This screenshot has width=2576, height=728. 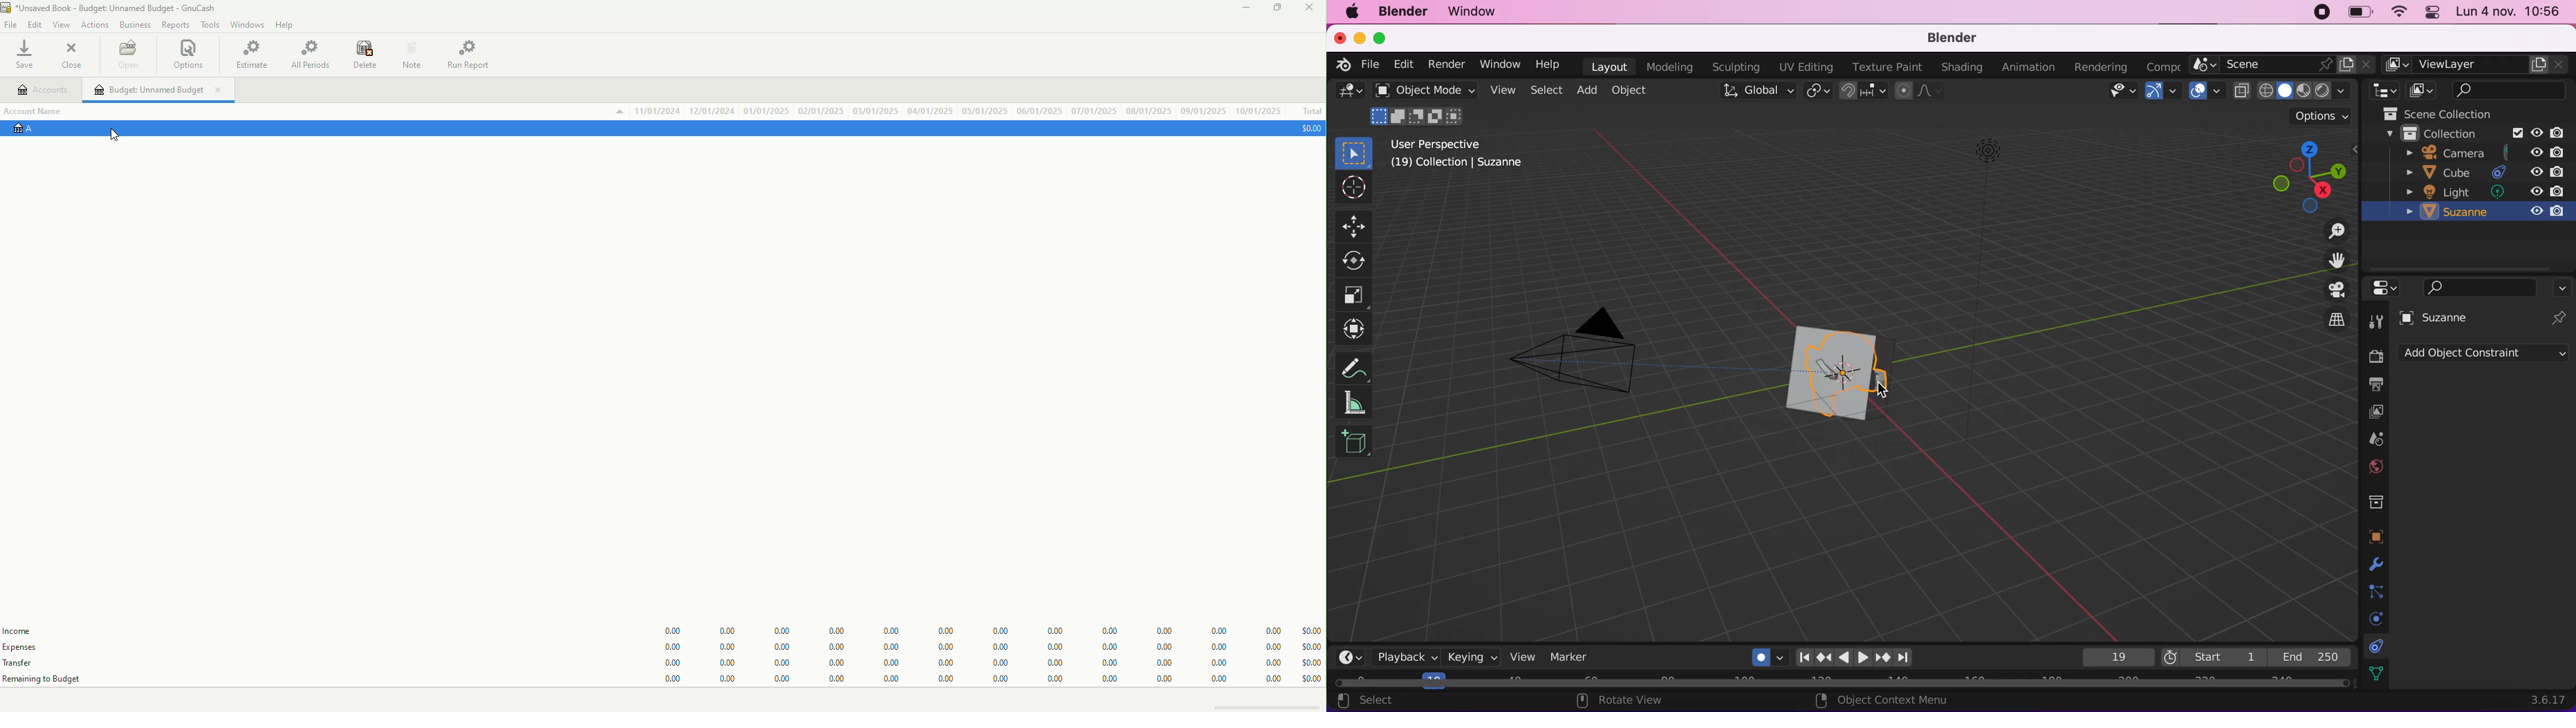 What do you see at coordinates (212, 25) in the screenshot?
I see `Tools` at bounding box center [212, 25].